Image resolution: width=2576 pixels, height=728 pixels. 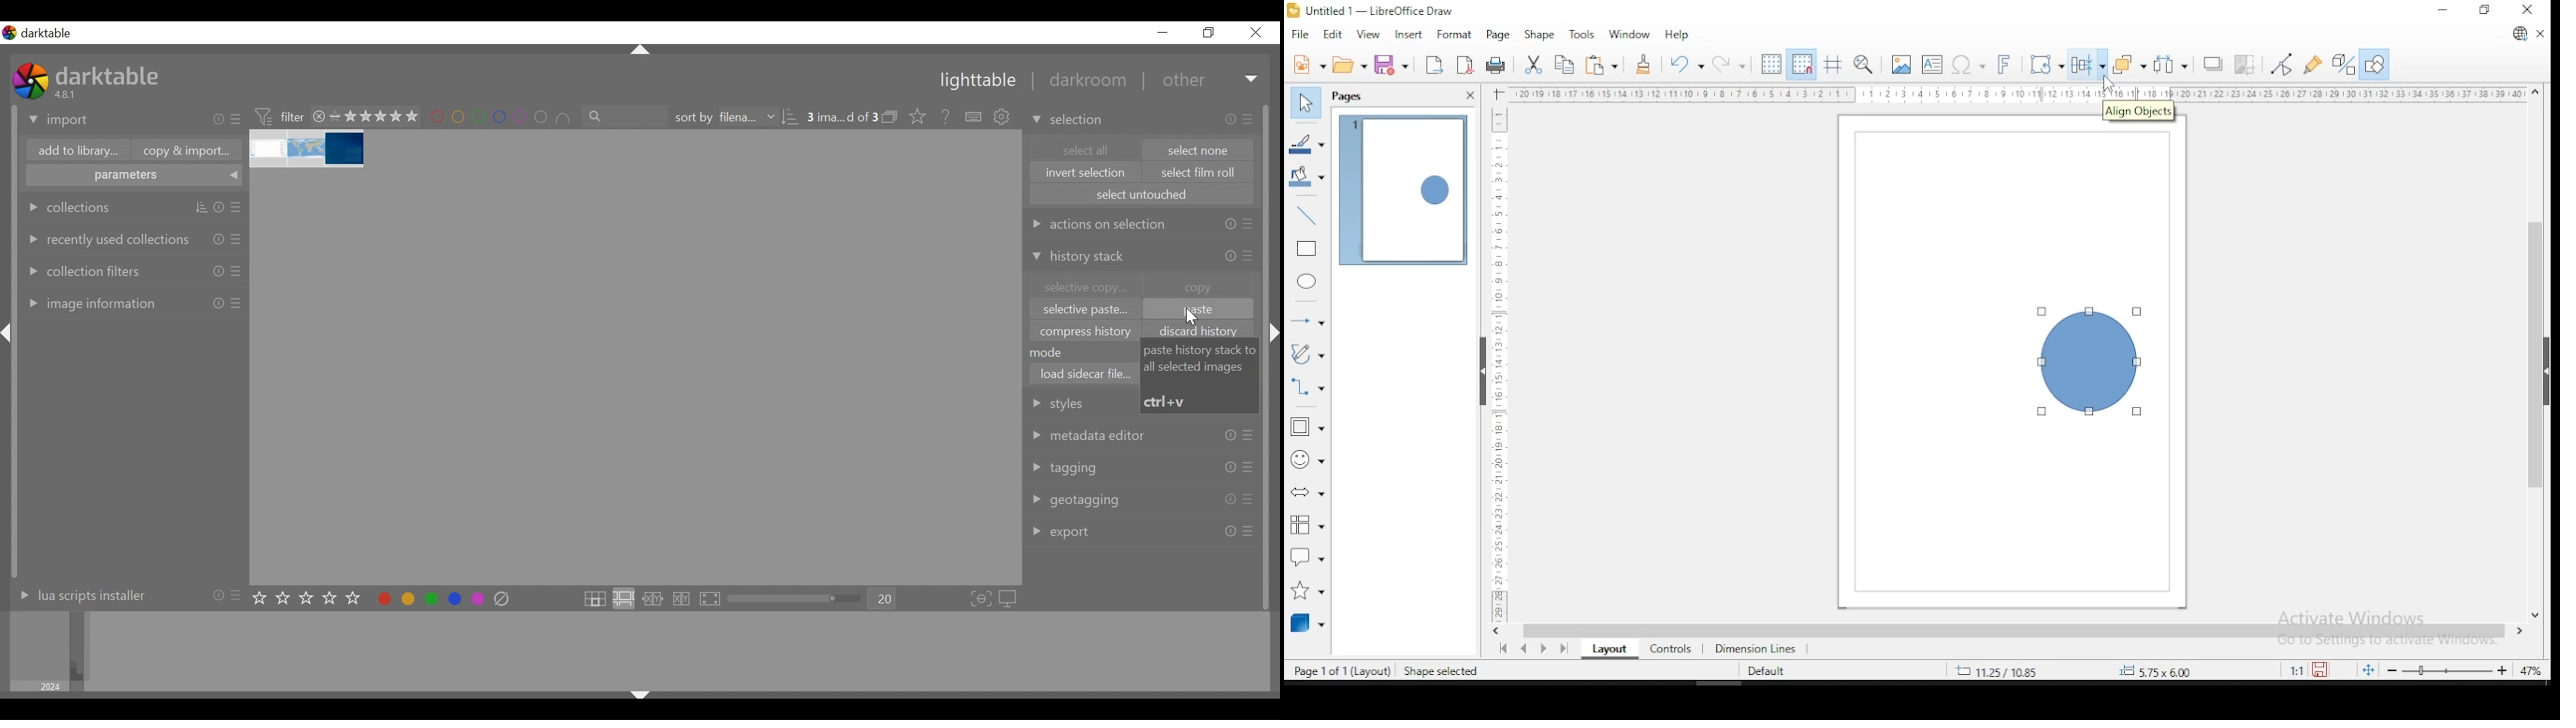 What do you see at coordinates (217, 594) in the screenshot?
I see `info` at bounding box center [217, 594].